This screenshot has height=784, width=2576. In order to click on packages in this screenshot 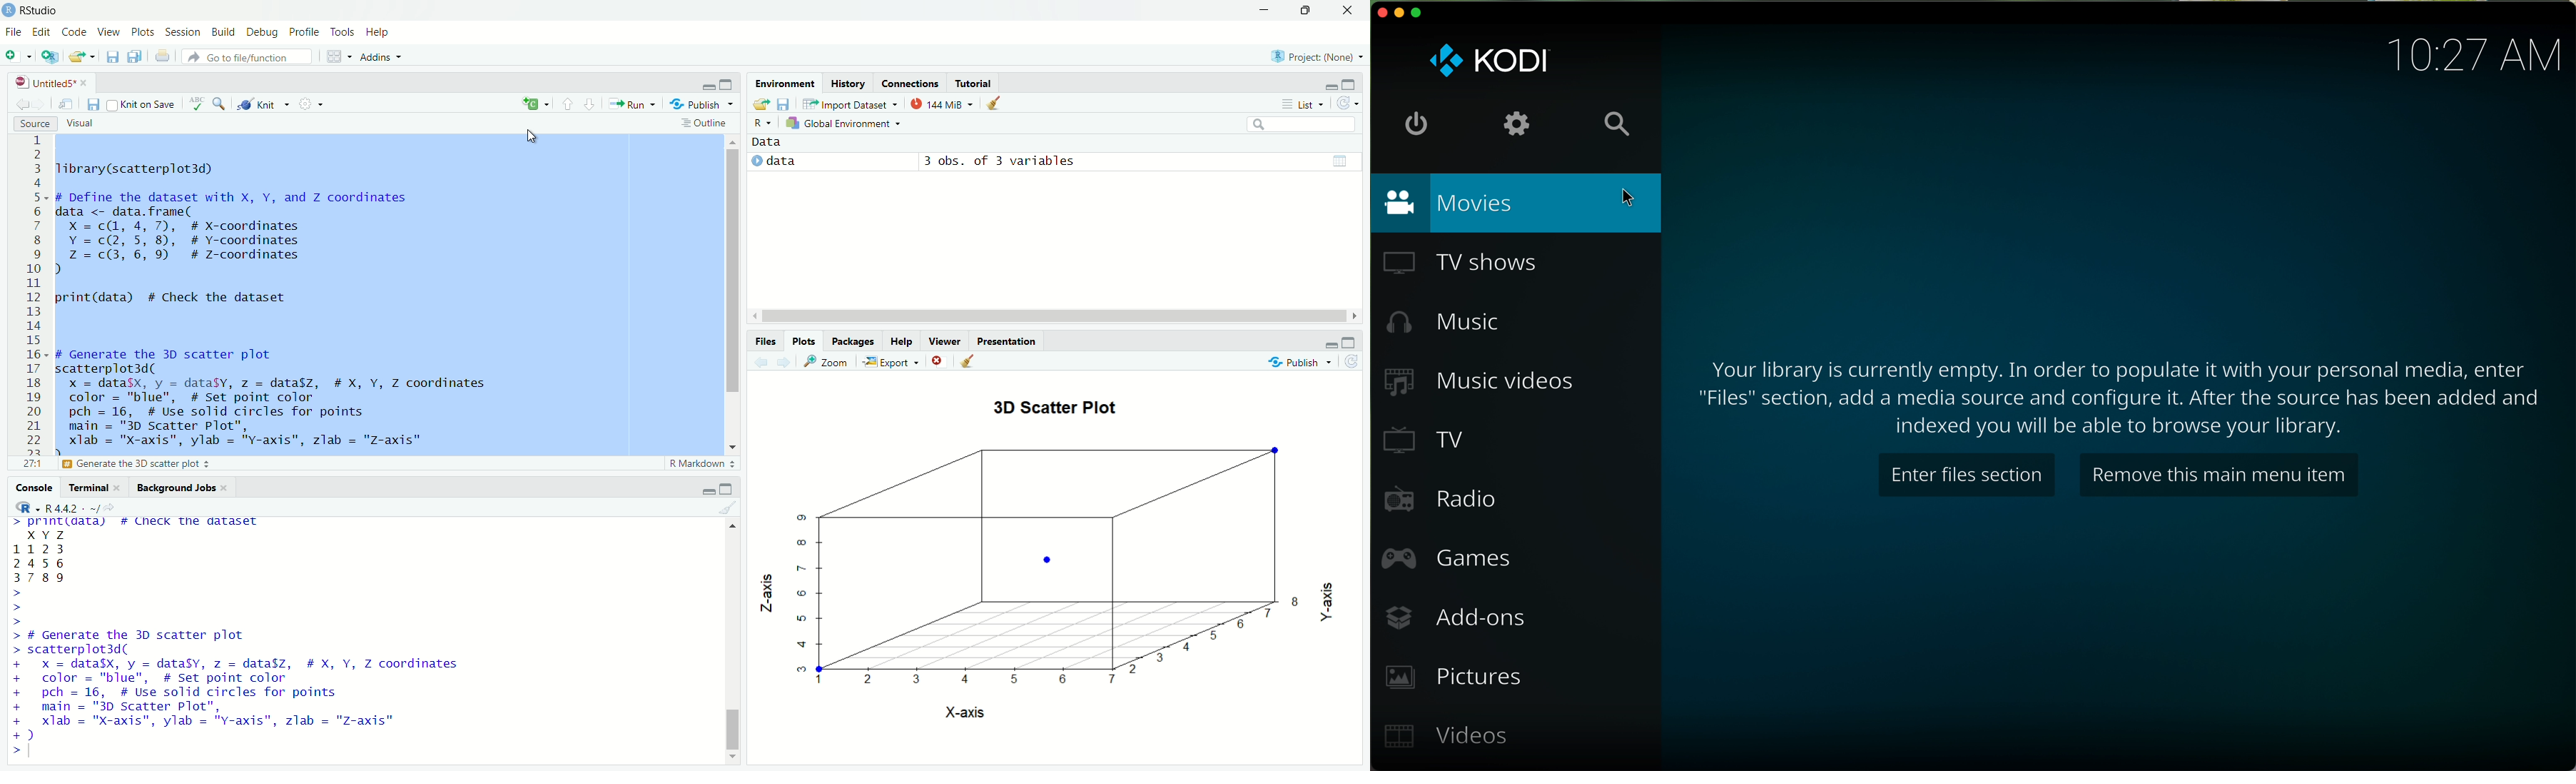, I will do `click(852, 341)`.